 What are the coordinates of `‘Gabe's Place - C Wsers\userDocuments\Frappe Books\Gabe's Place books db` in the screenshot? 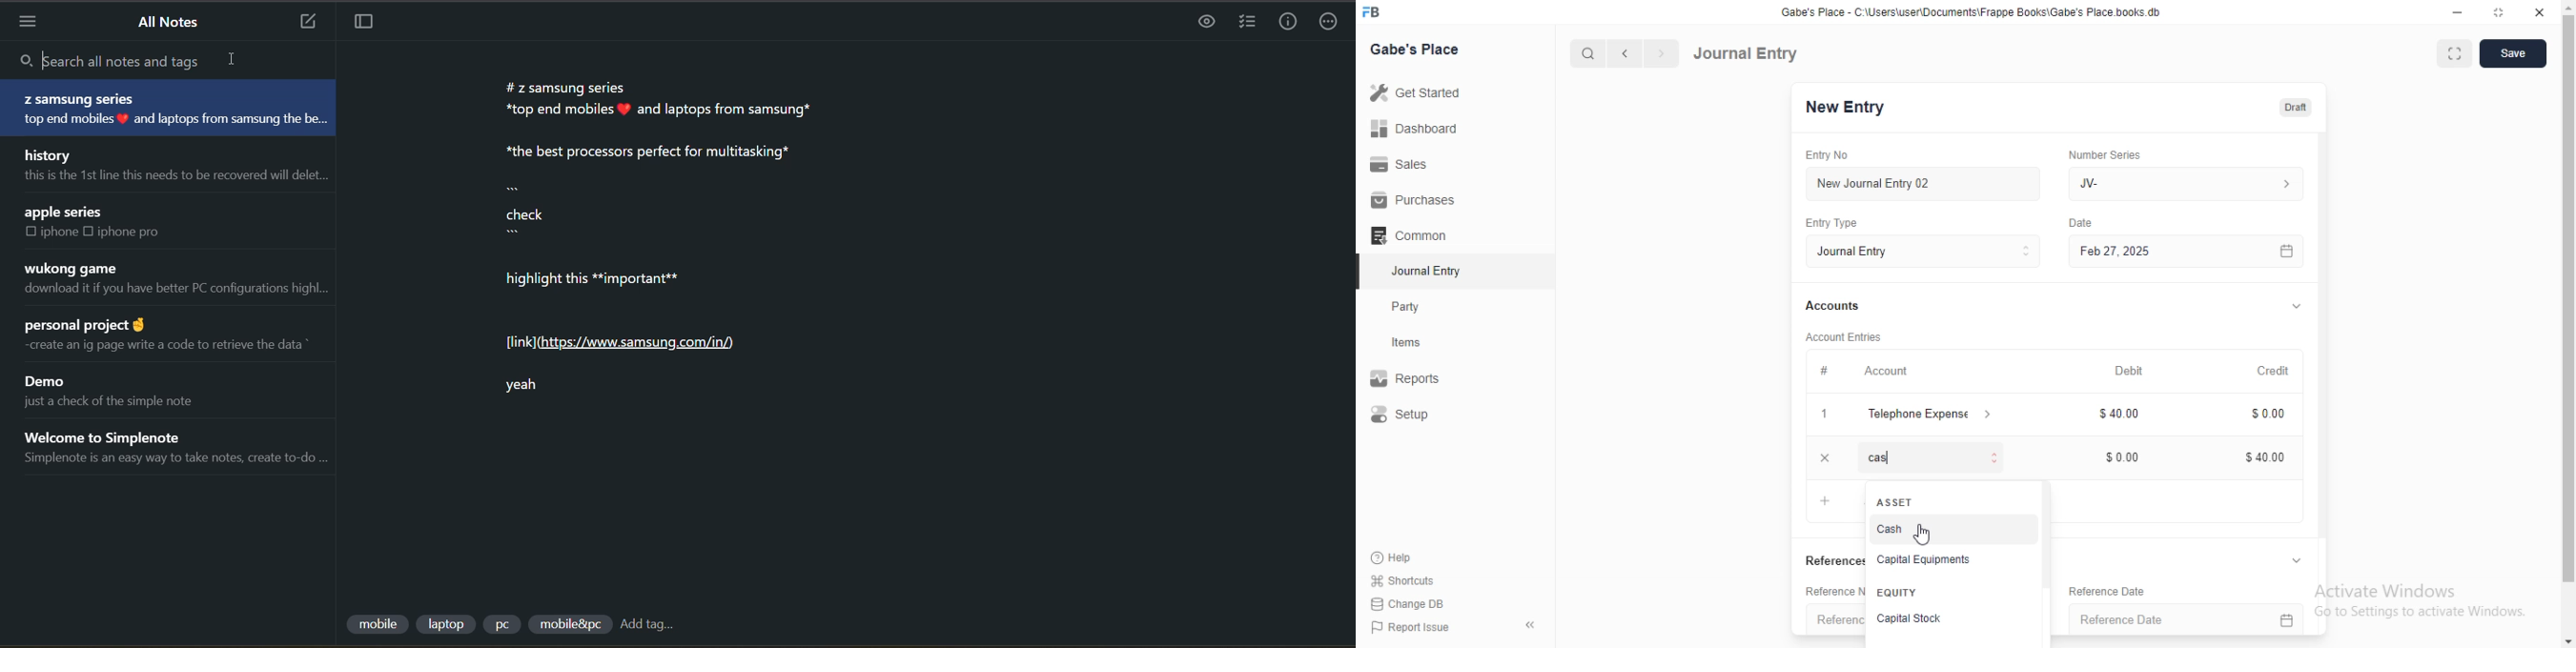 It's located at (1984, 10).